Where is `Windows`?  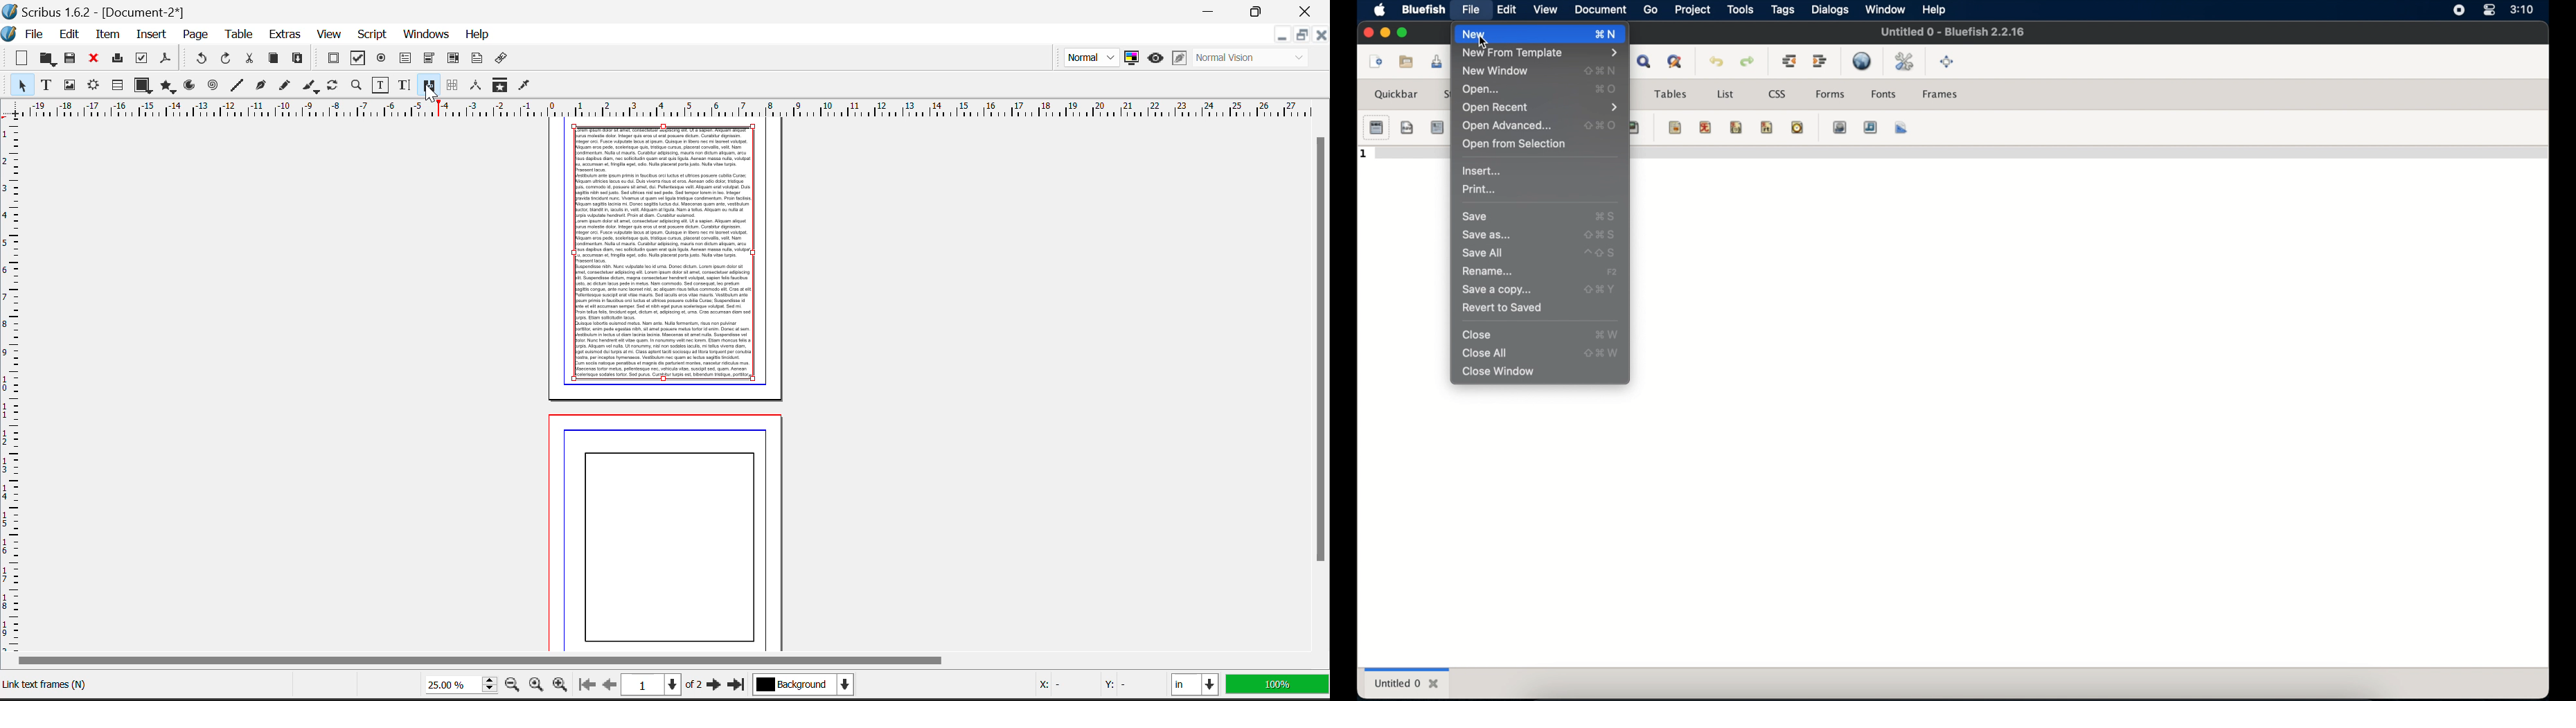
Windows is located at coordinates (425, 35).